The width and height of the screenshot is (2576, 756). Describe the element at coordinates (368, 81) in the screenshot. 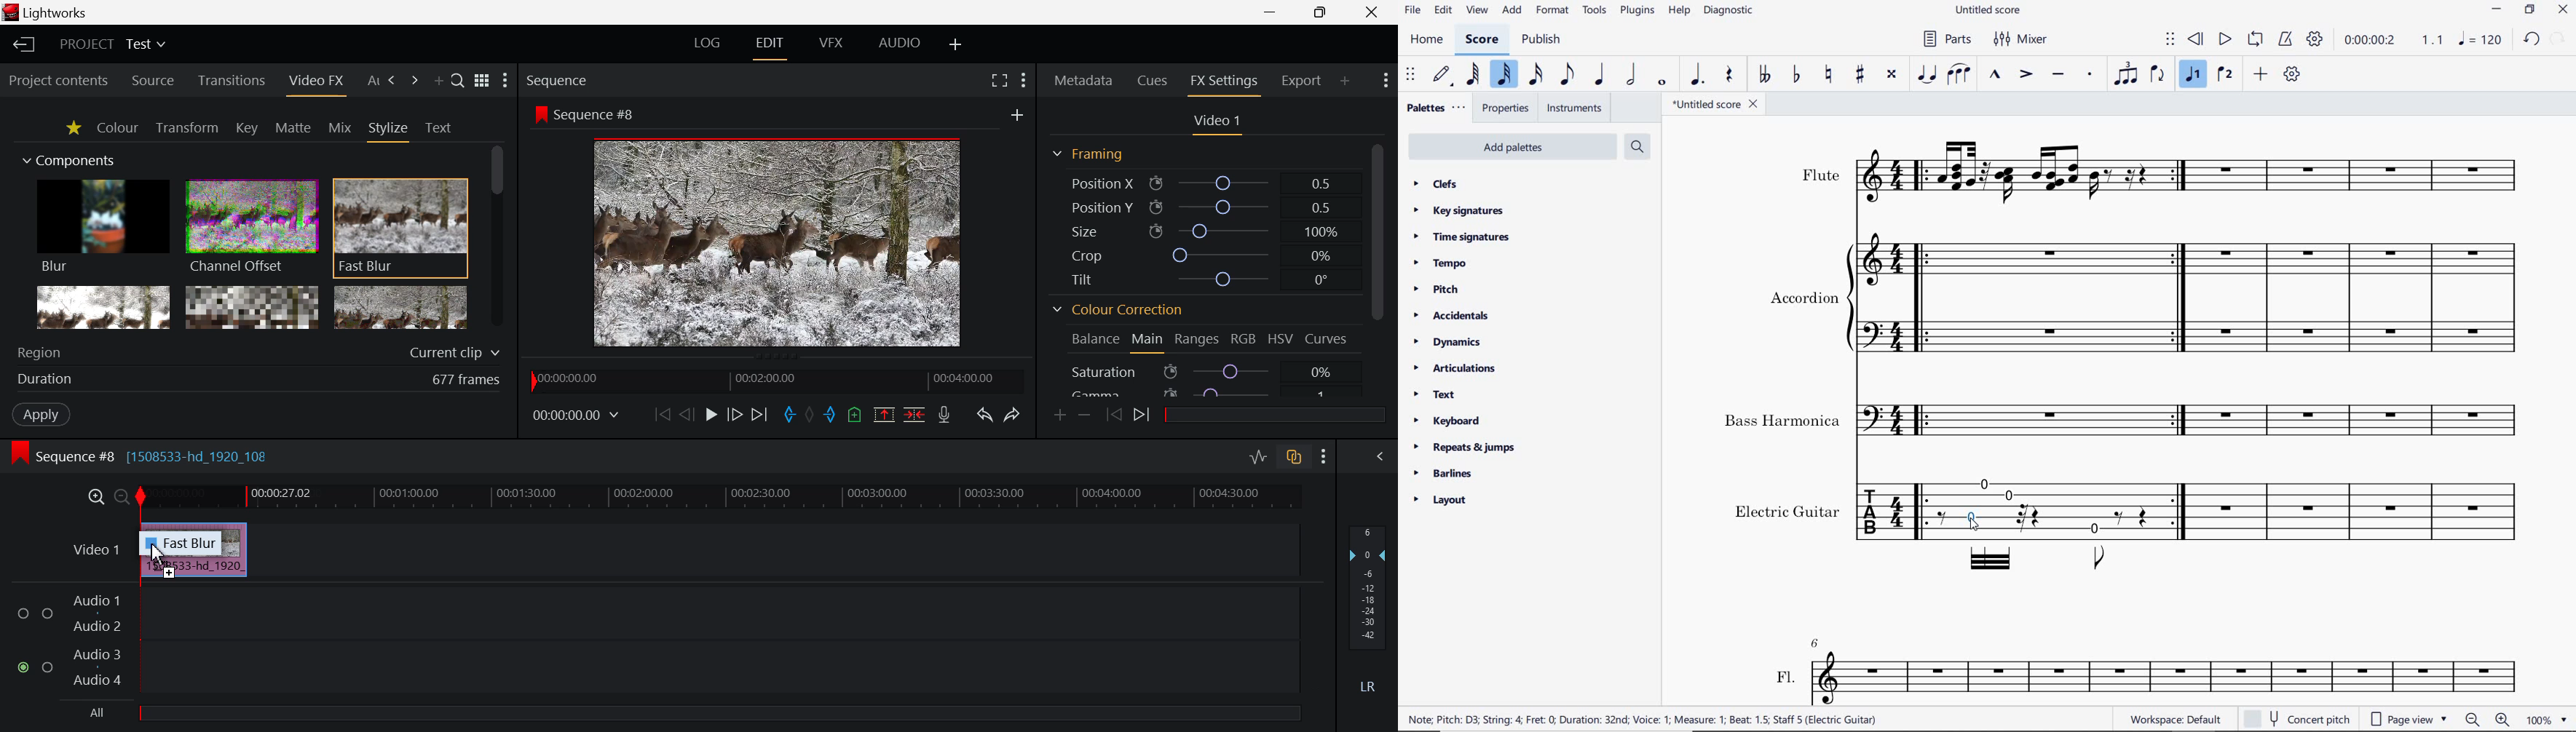

I see `Previous Panel` at that location.